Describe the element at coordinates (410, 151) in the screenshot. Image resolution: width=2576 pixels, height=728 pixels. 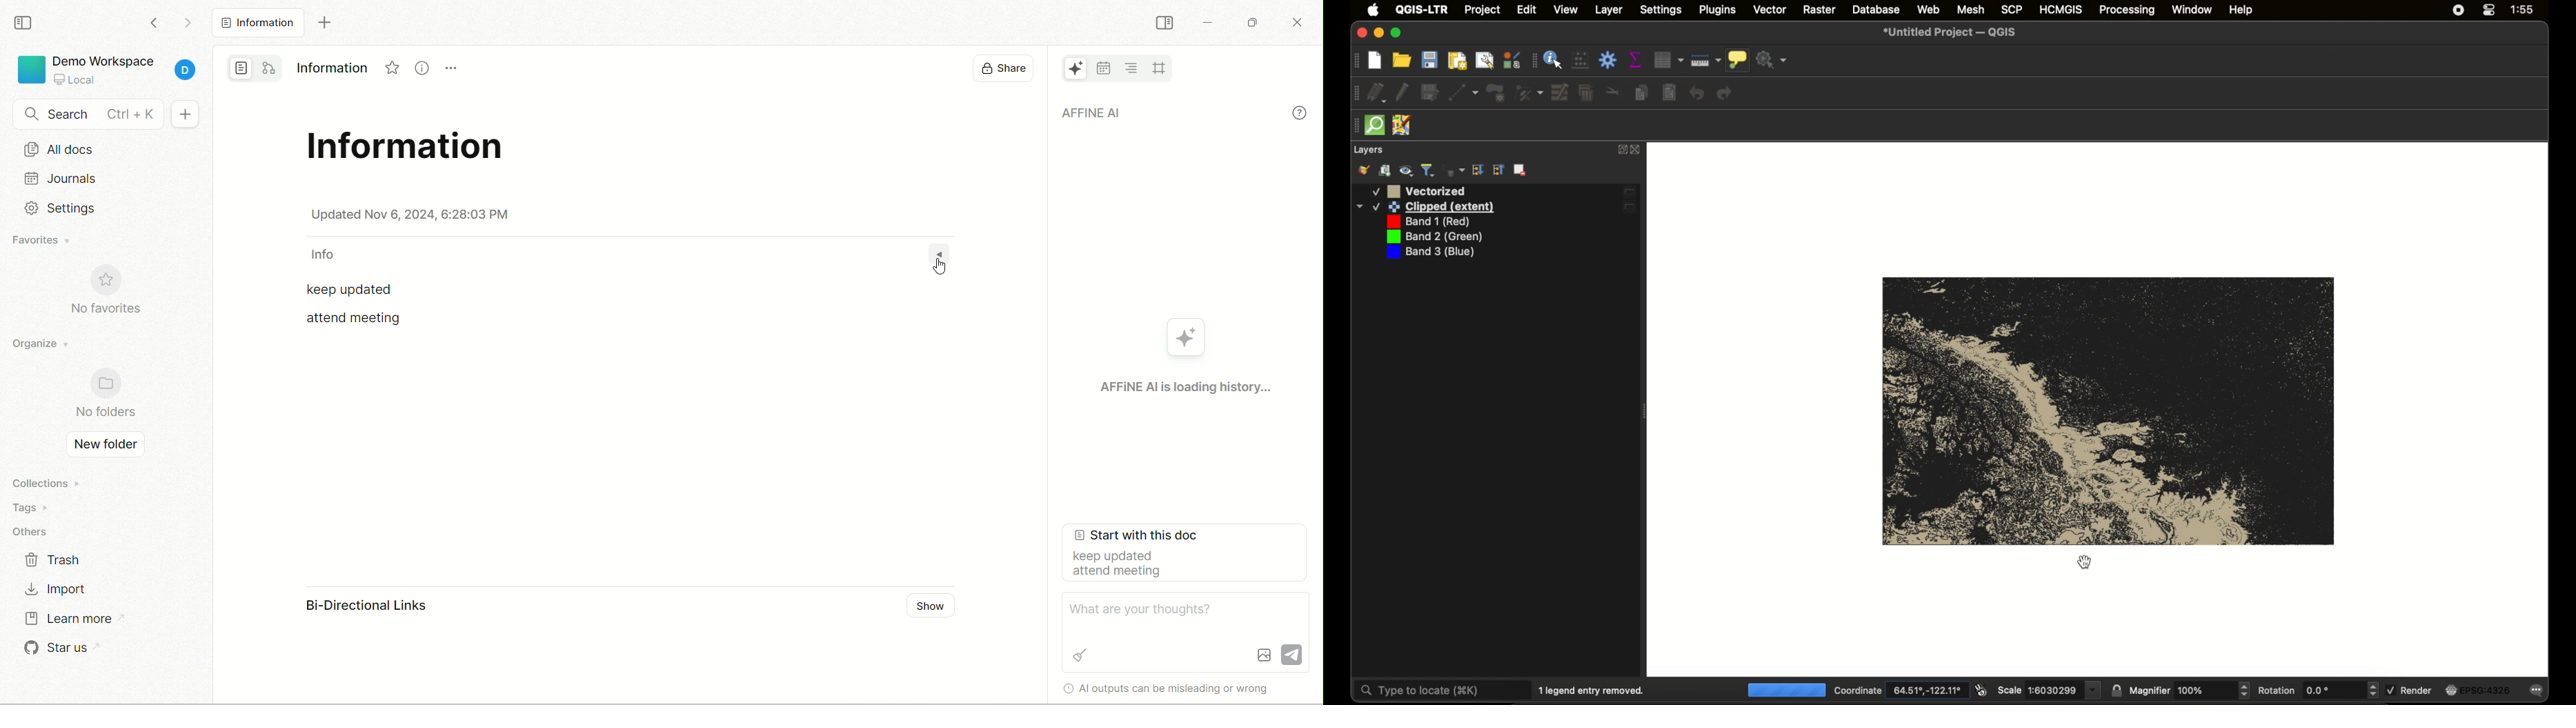
I see `title` at that location.